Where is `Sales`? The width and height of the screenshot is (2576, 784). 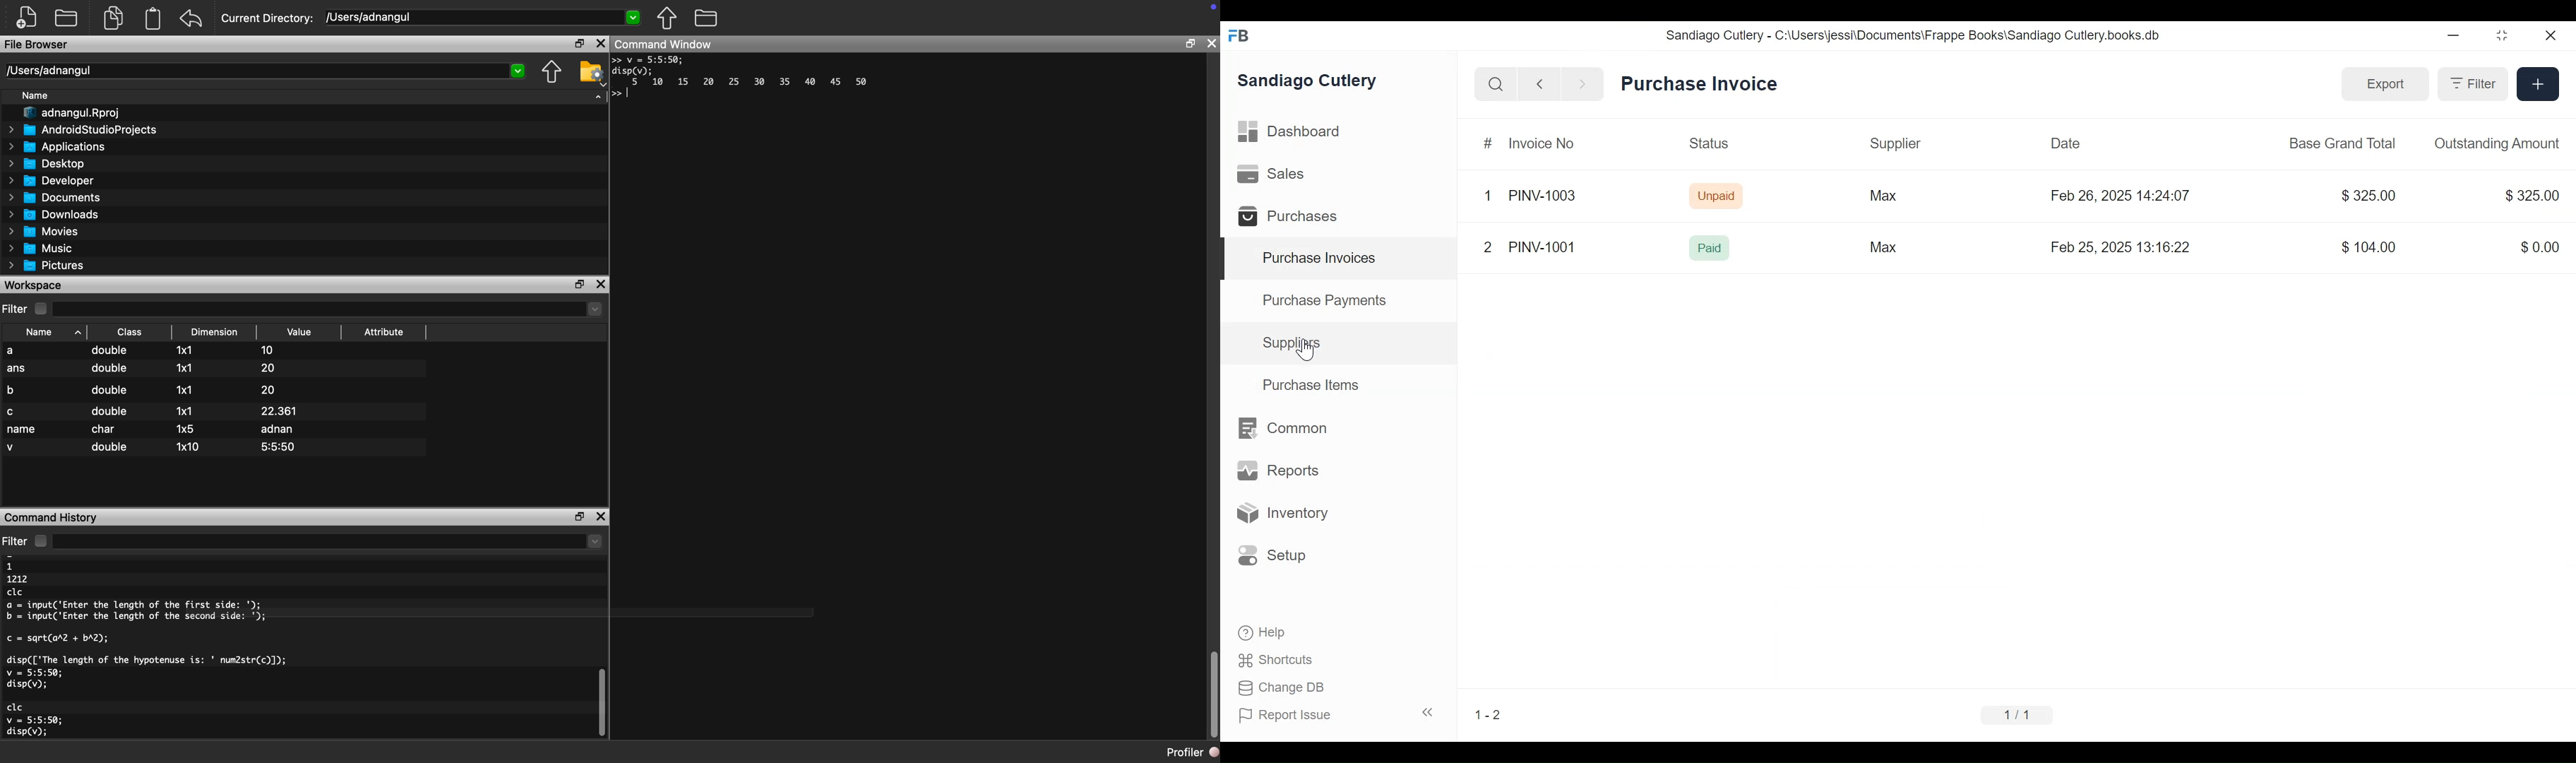 Sales is located at coordinates (1272, 173).